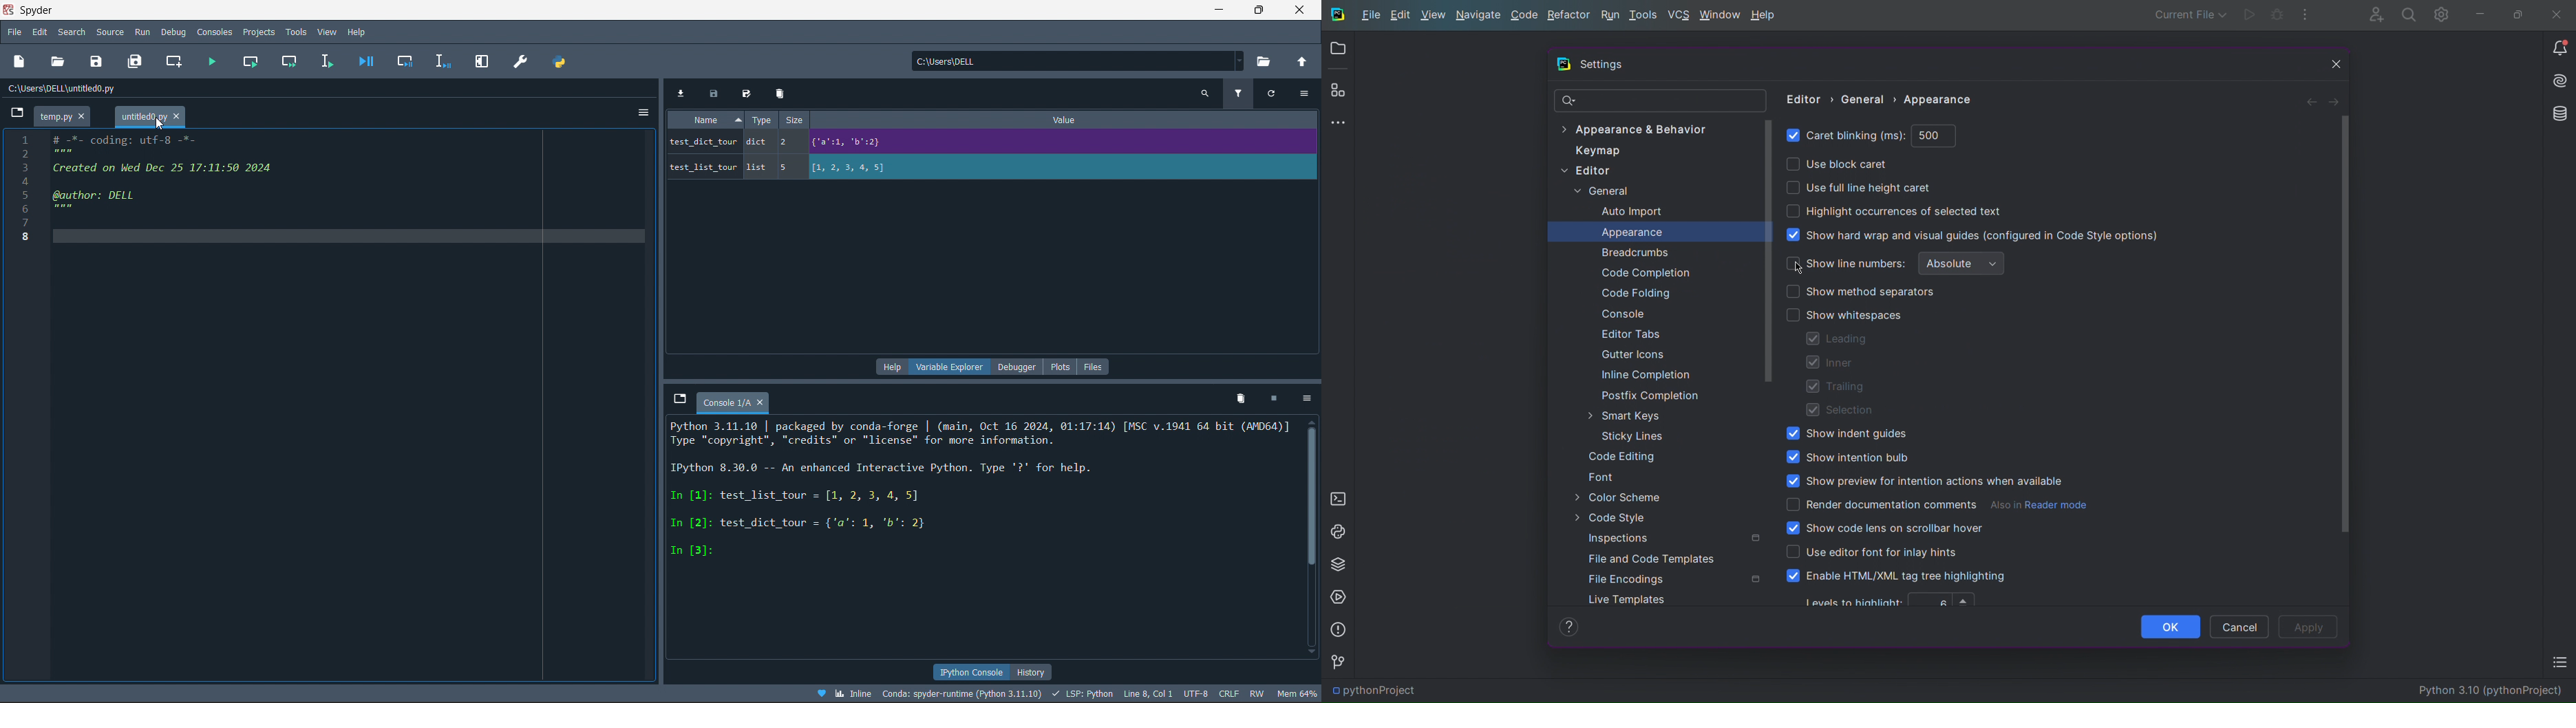 This screenshot has height=728, width=2576. Describe the element at coordinates (1631, 212) in the screenshot. I see `Auto Import` at that location.